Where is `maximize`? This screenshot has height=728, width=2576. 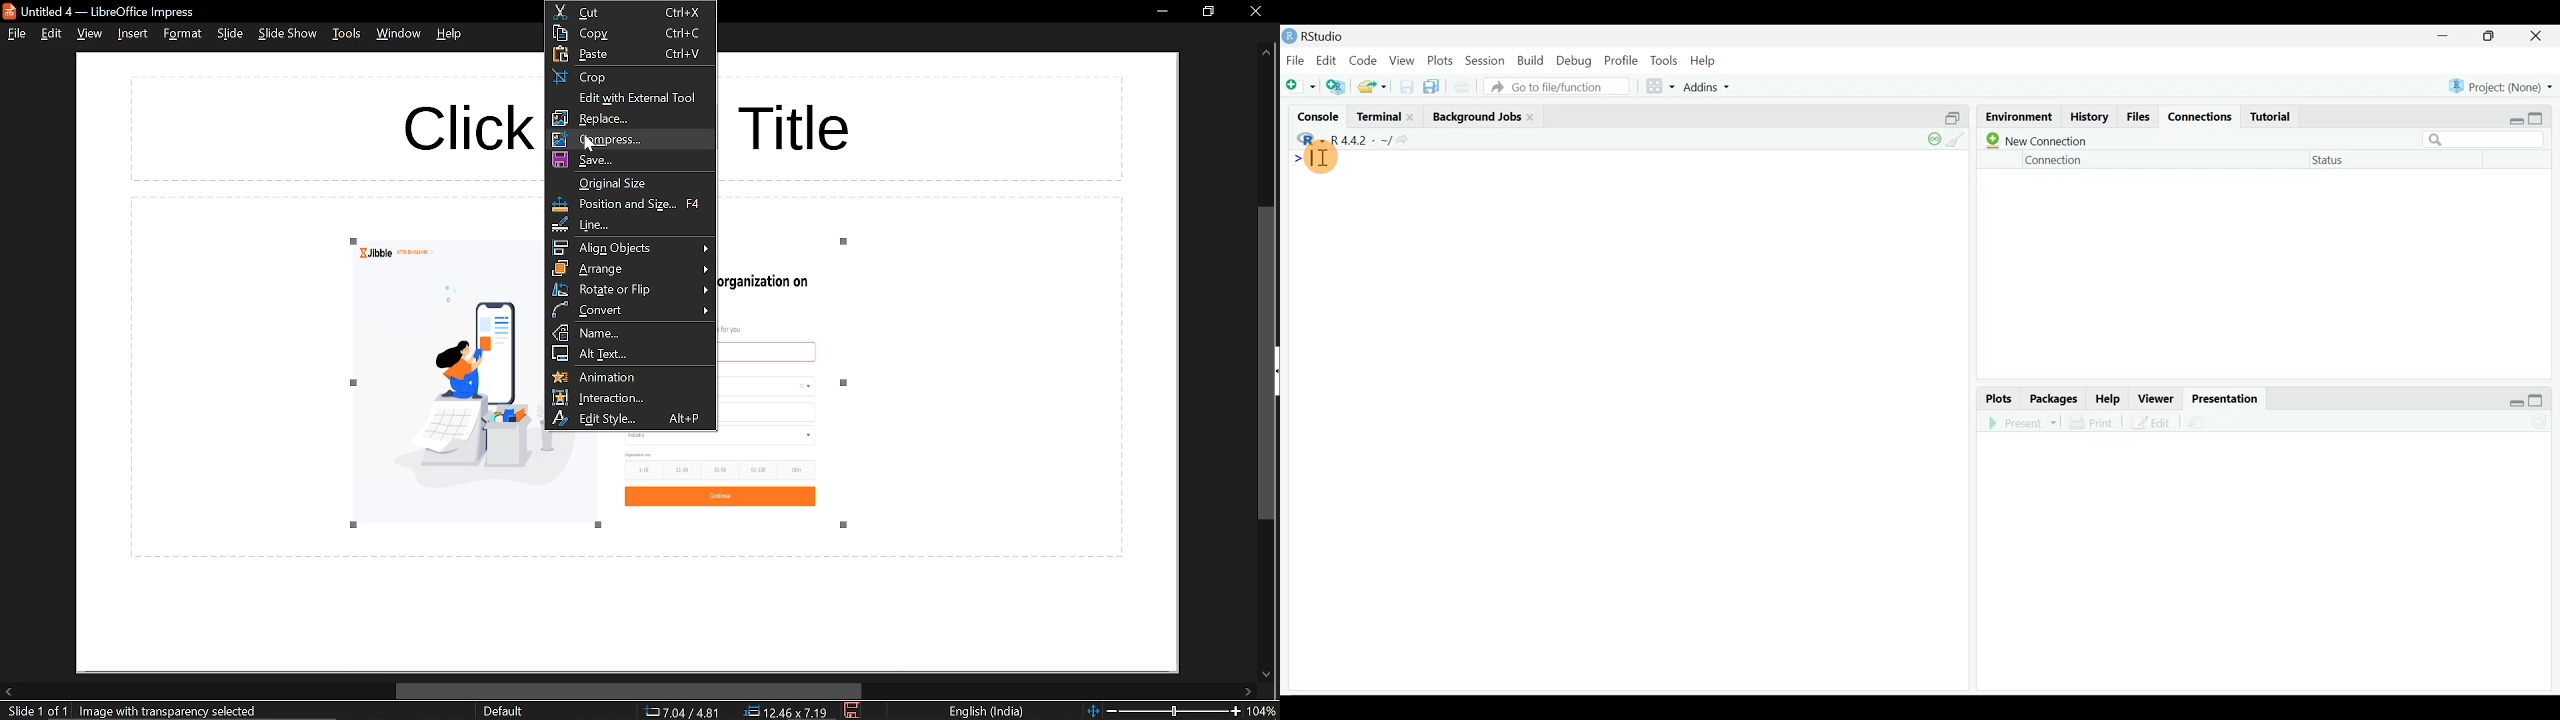
maximize is located at coordinates (2495, 37).